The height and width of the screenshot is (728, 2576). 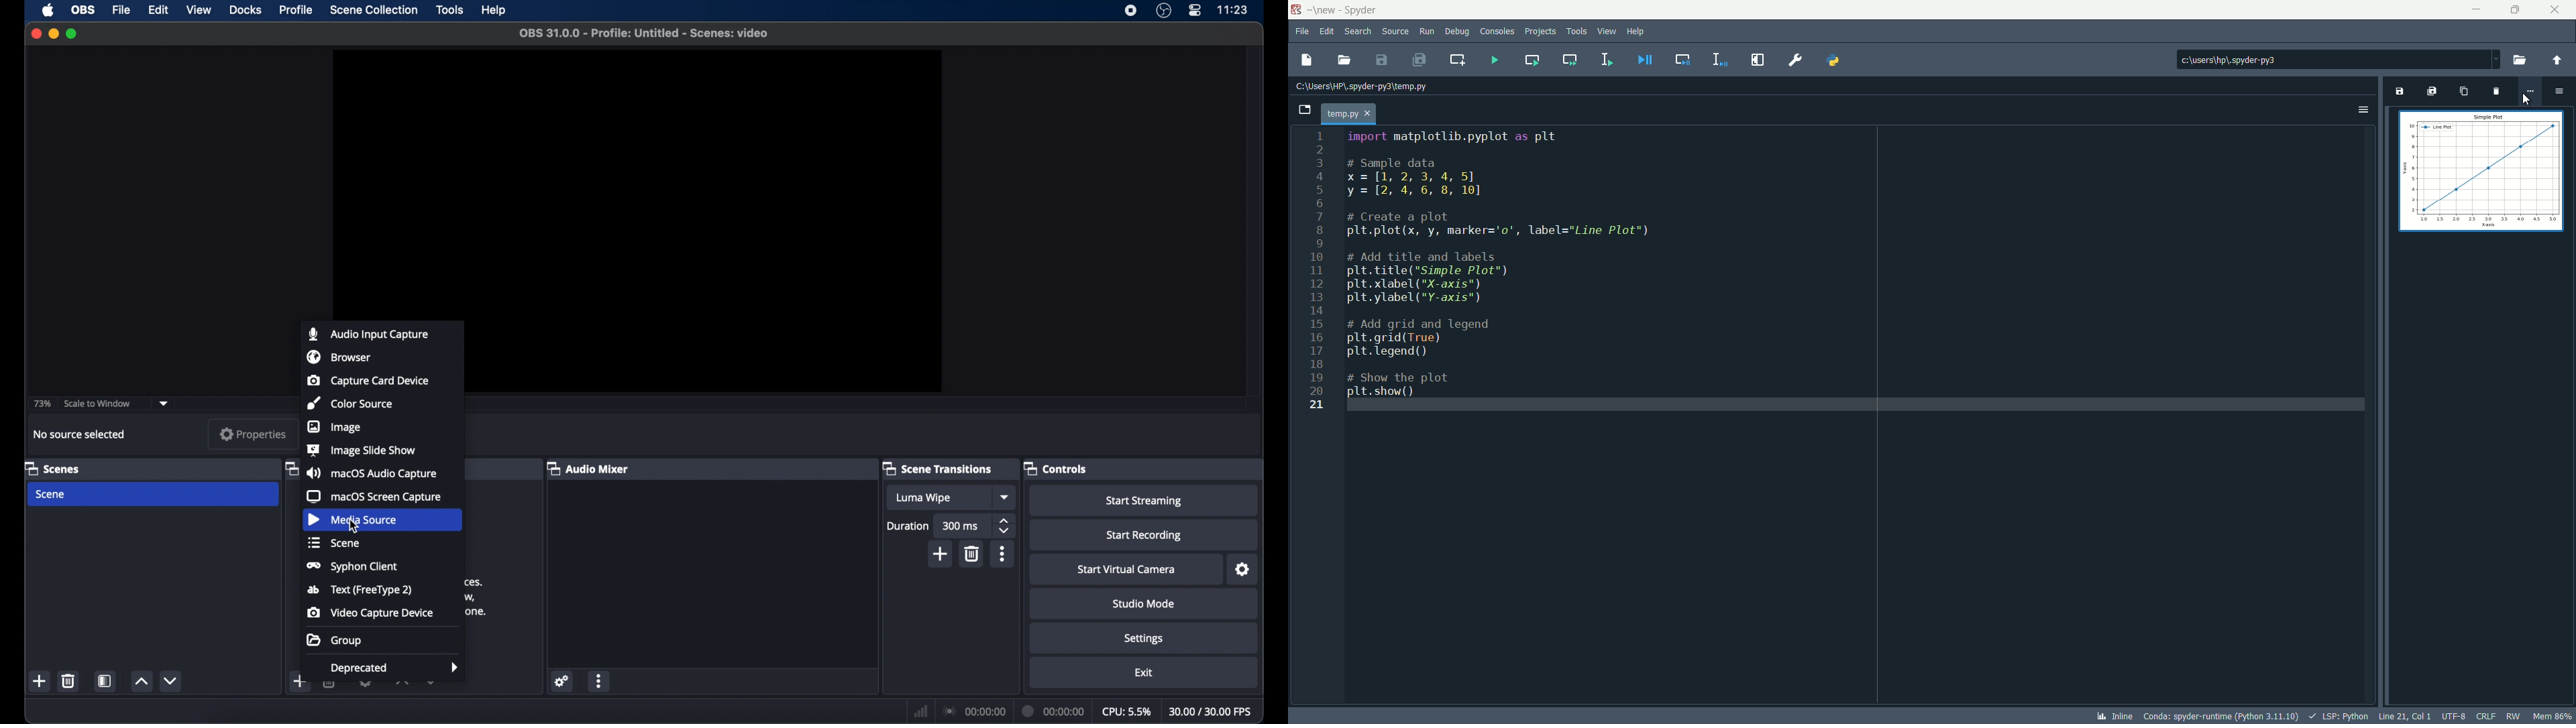 What do you see at coordinates (396, 668) in the screenshot?
I see `deprecated` at bounding box center [396, 668].